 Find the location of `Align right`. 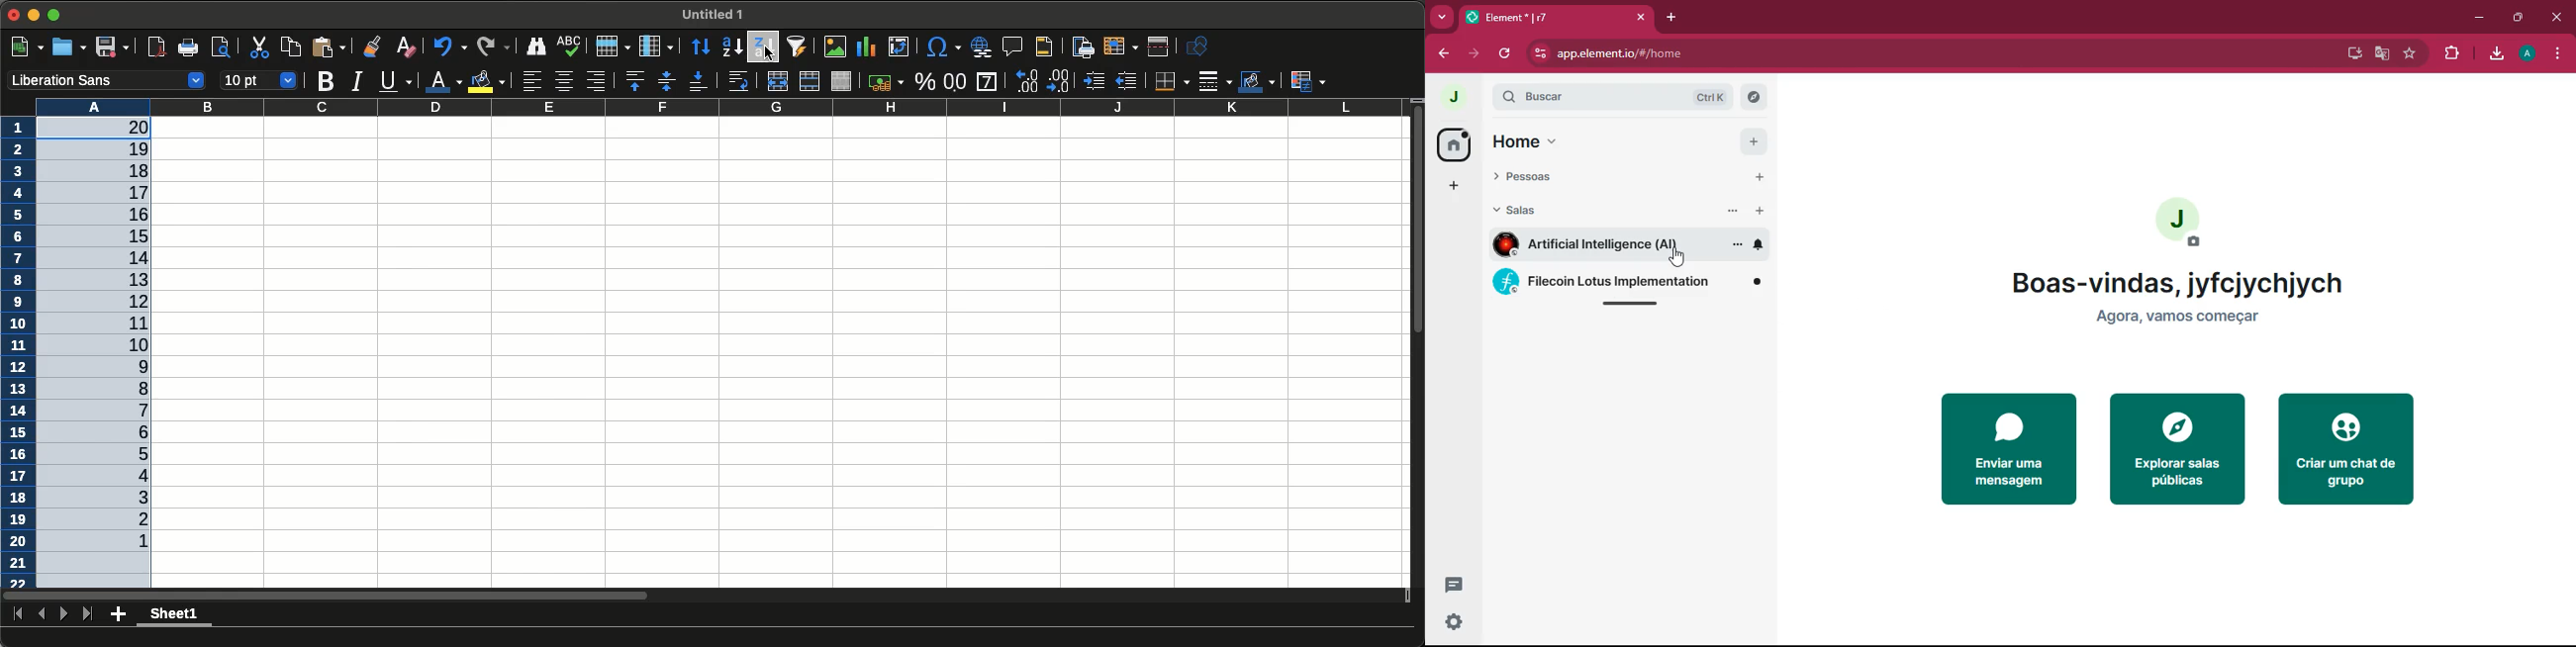

Align right is located at coordinates (596, 82).